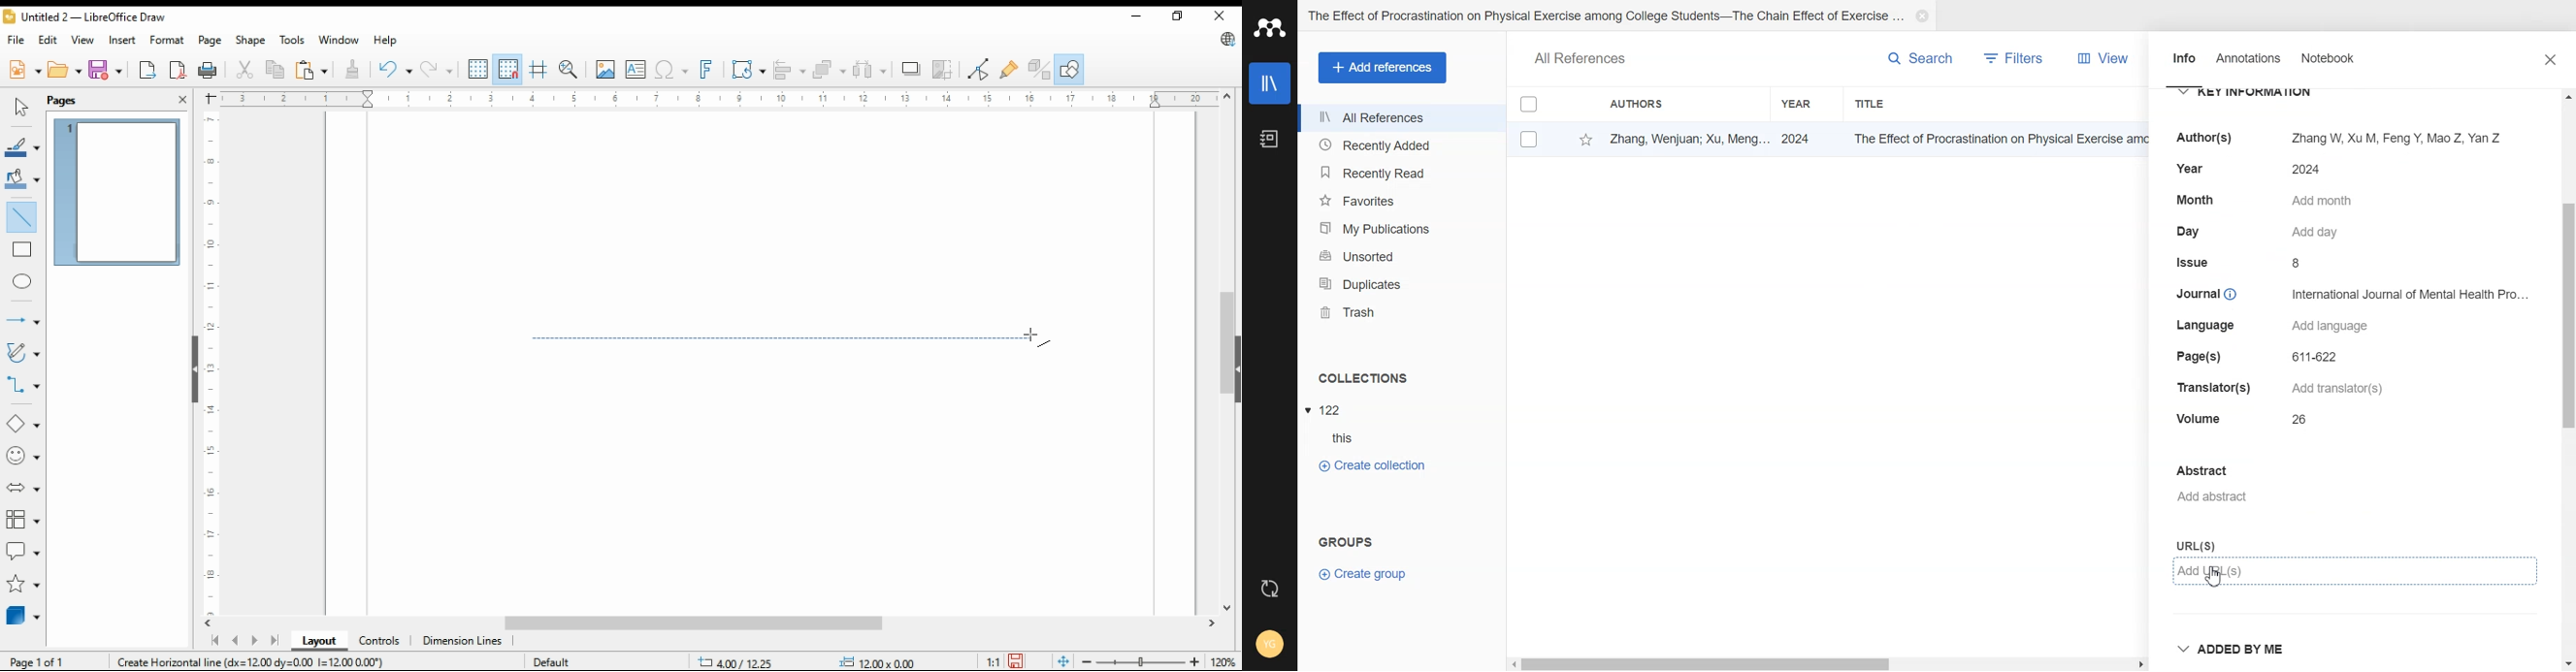 Image resolution: width=2576 pixels, height=672 pixels. What do you see at coordinates (604, 69) in the screenshot?
I see `insert image` at bounding box center [604, 69].